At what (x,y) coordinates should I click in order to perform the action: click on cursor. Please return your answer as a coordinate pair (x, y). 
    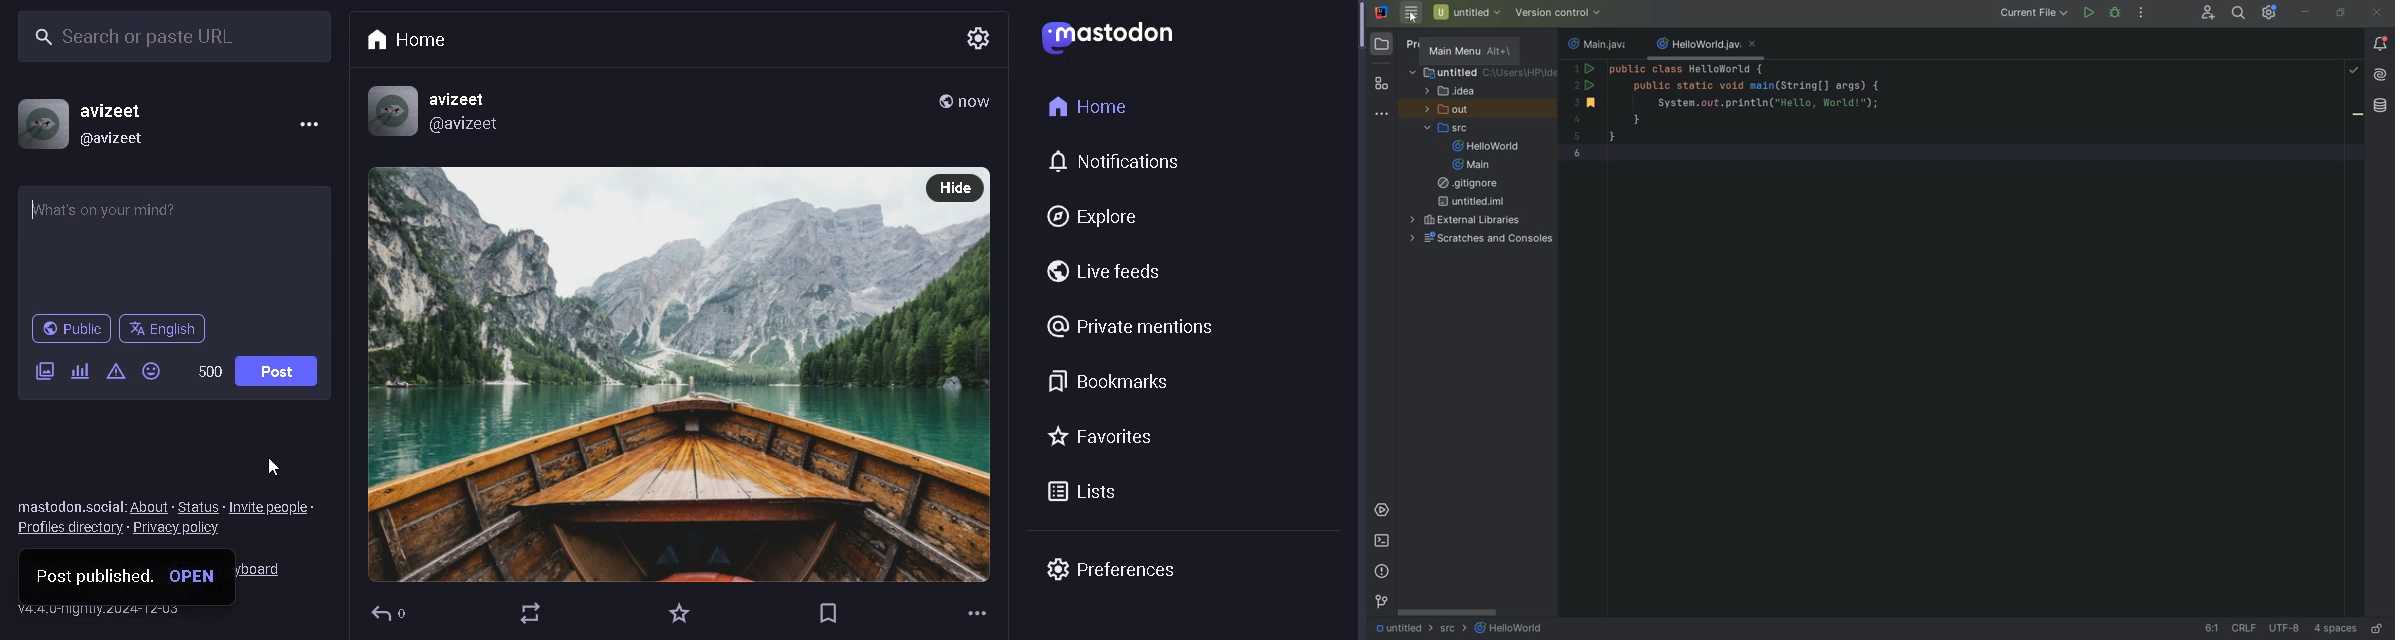
    Looking at the image, I should click on (265, 466).